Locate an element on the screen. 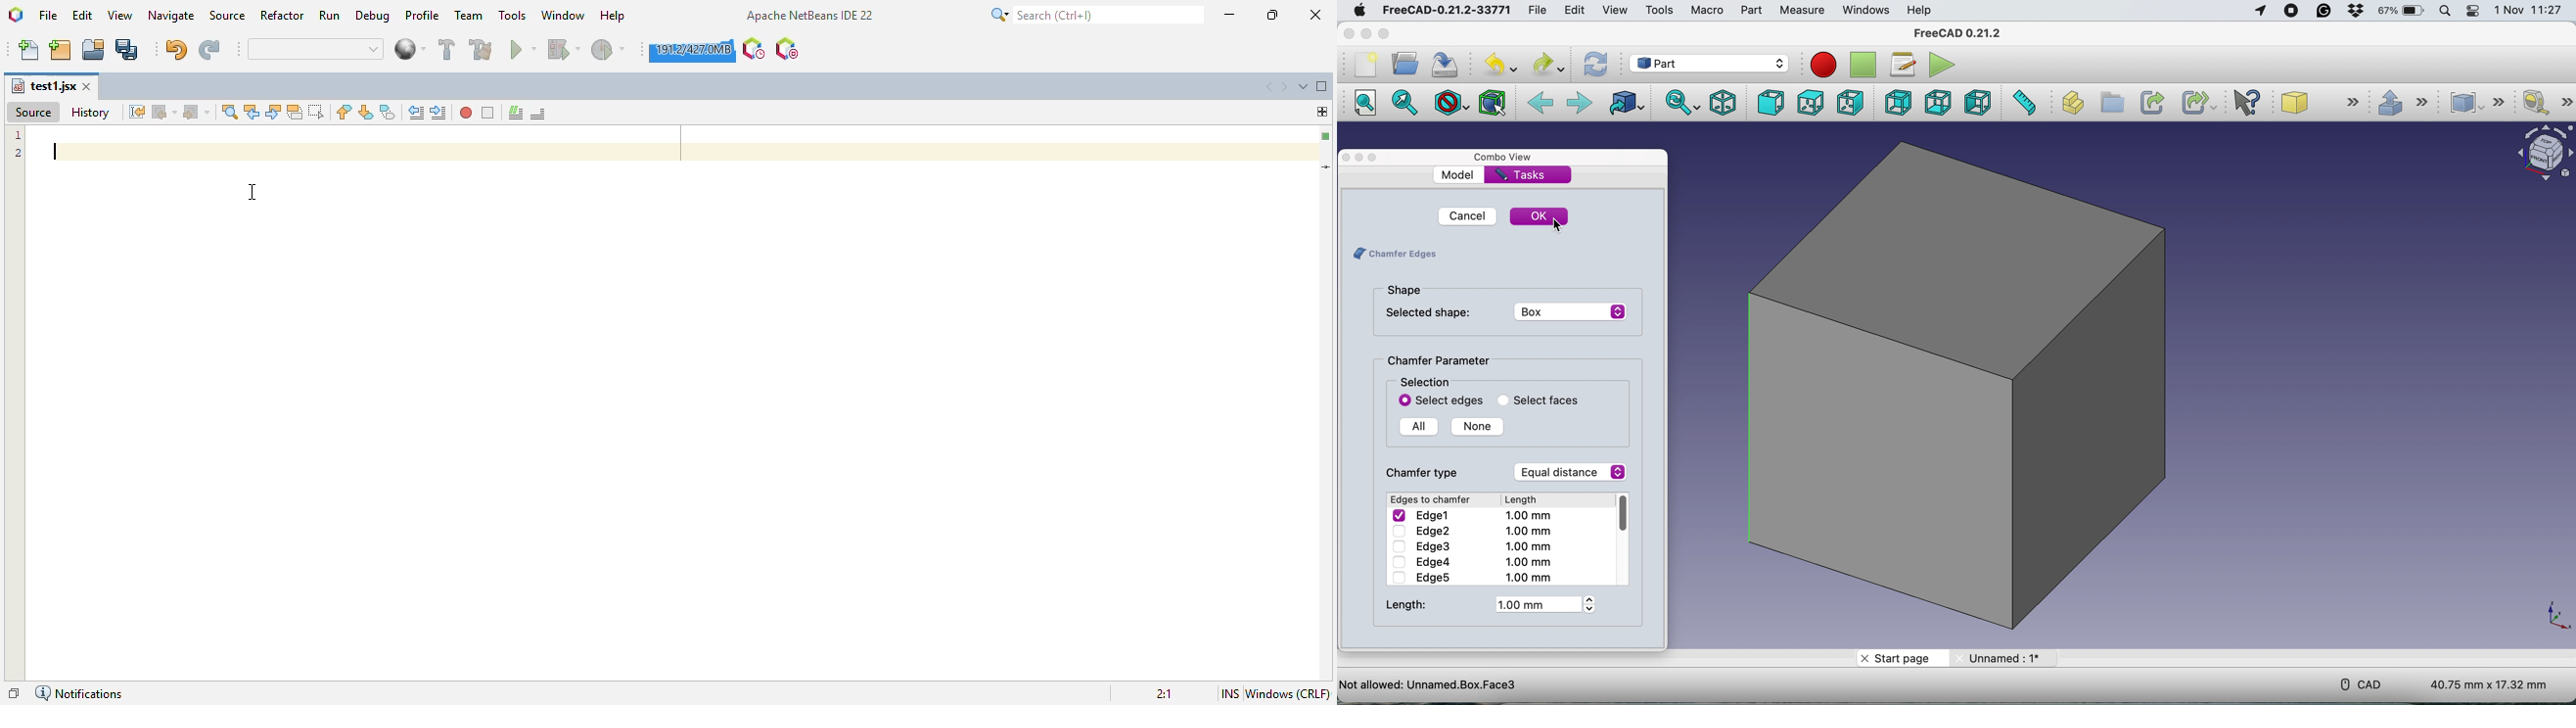  equal distance is located at coordinates (1570, 472).